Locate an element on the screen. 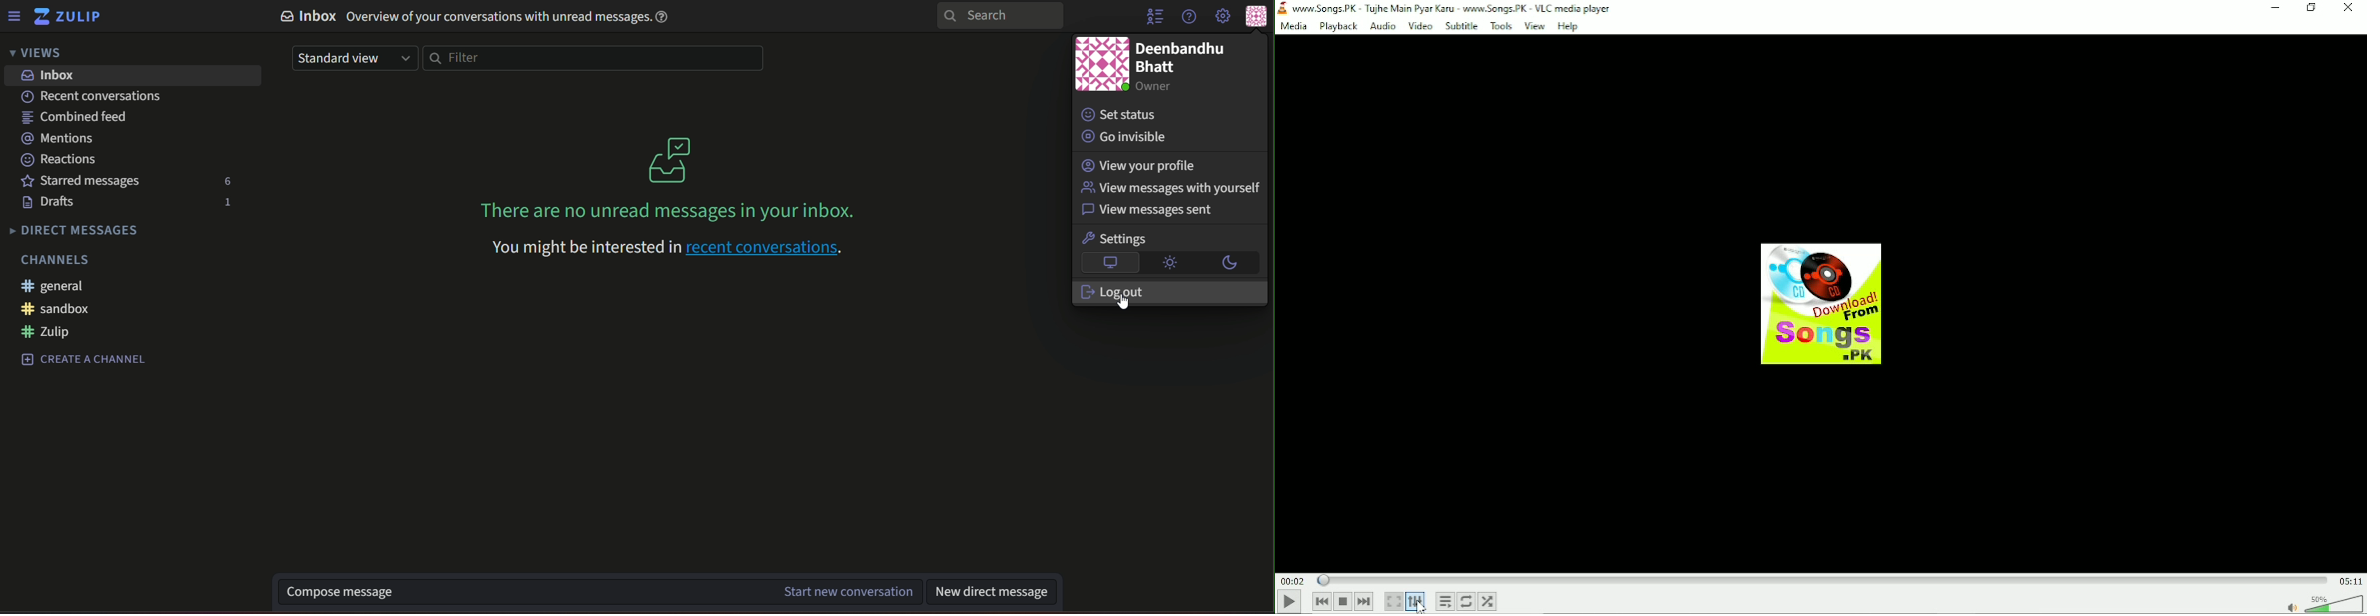 This screenshot has width=2380, height=616. icon is located at coordinates (1102, 64).